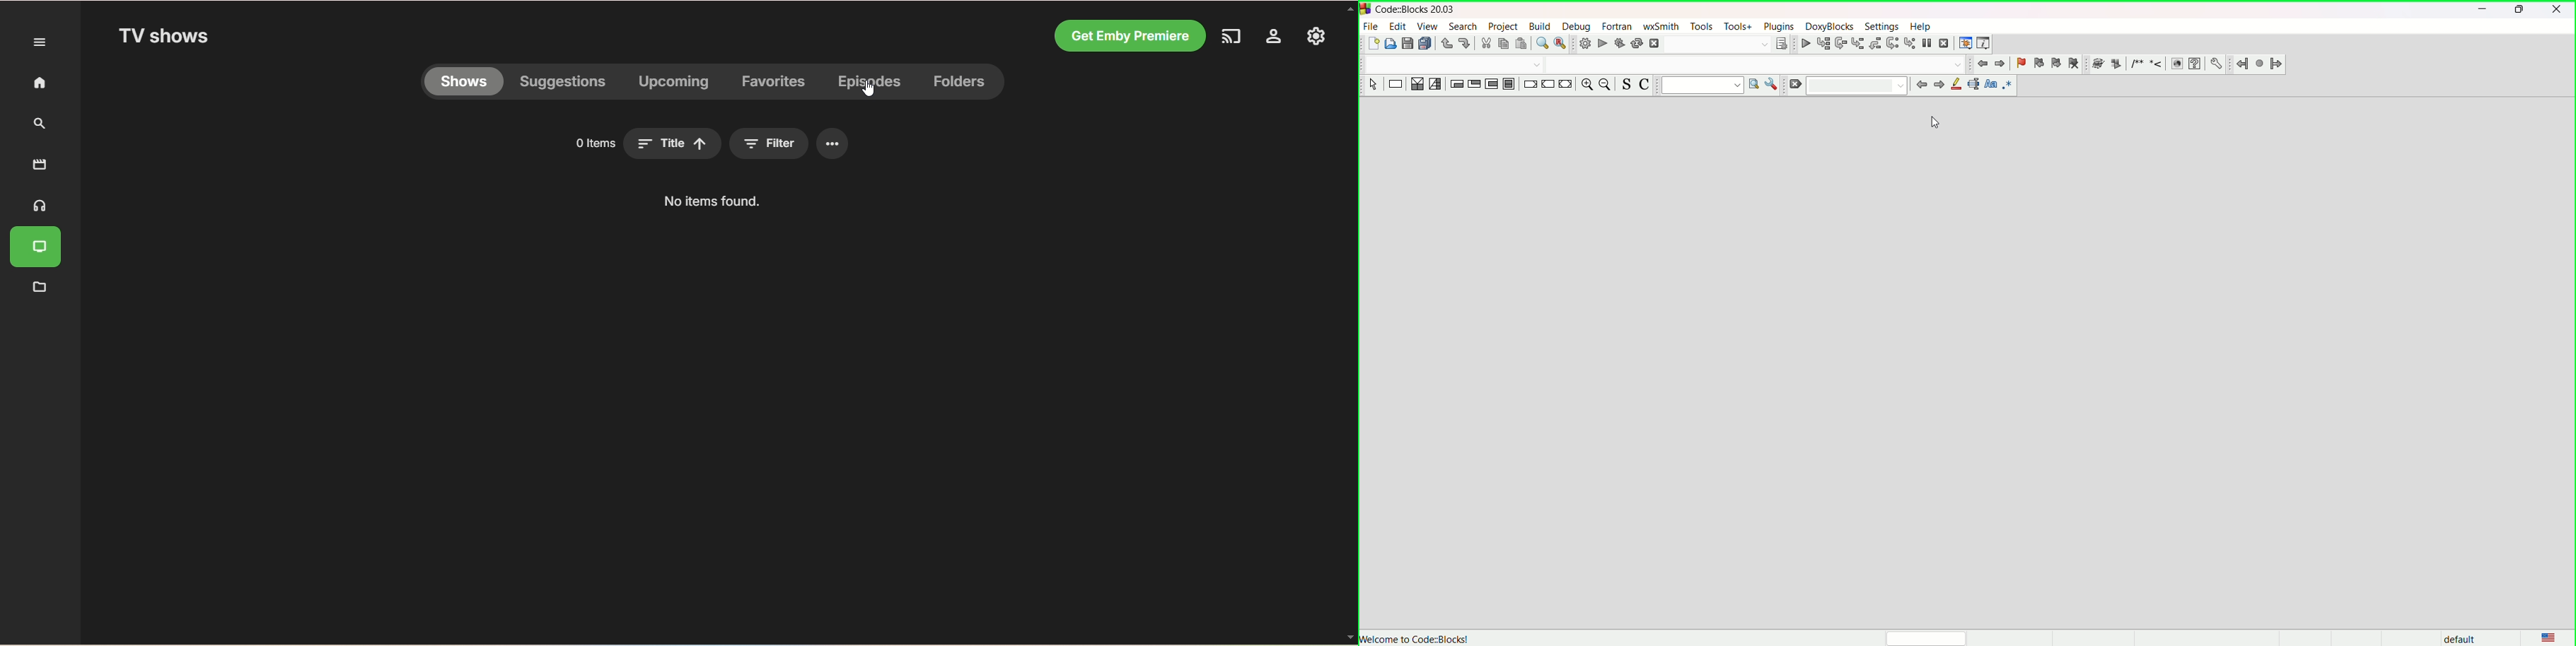  What do you see at coordinates (2276, 64) in the screenshot?
I see `jump forward` at bounding box center [2276, 64].